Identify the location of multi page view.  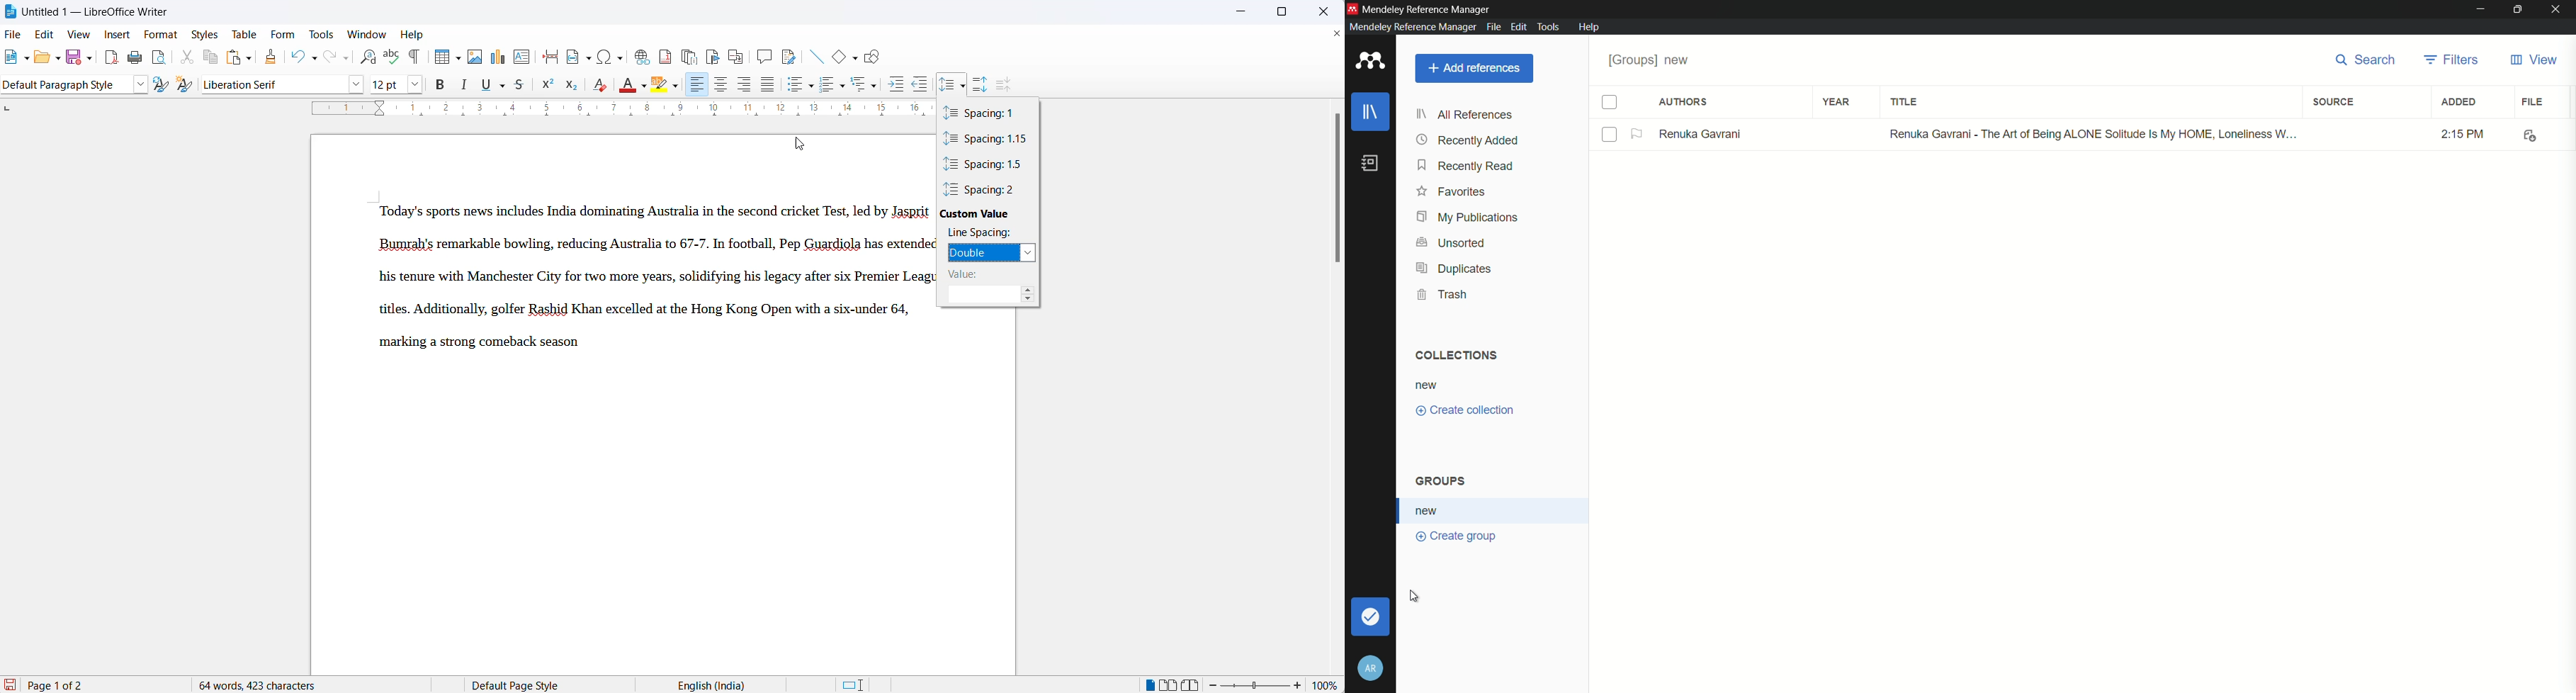
(1168, 684).